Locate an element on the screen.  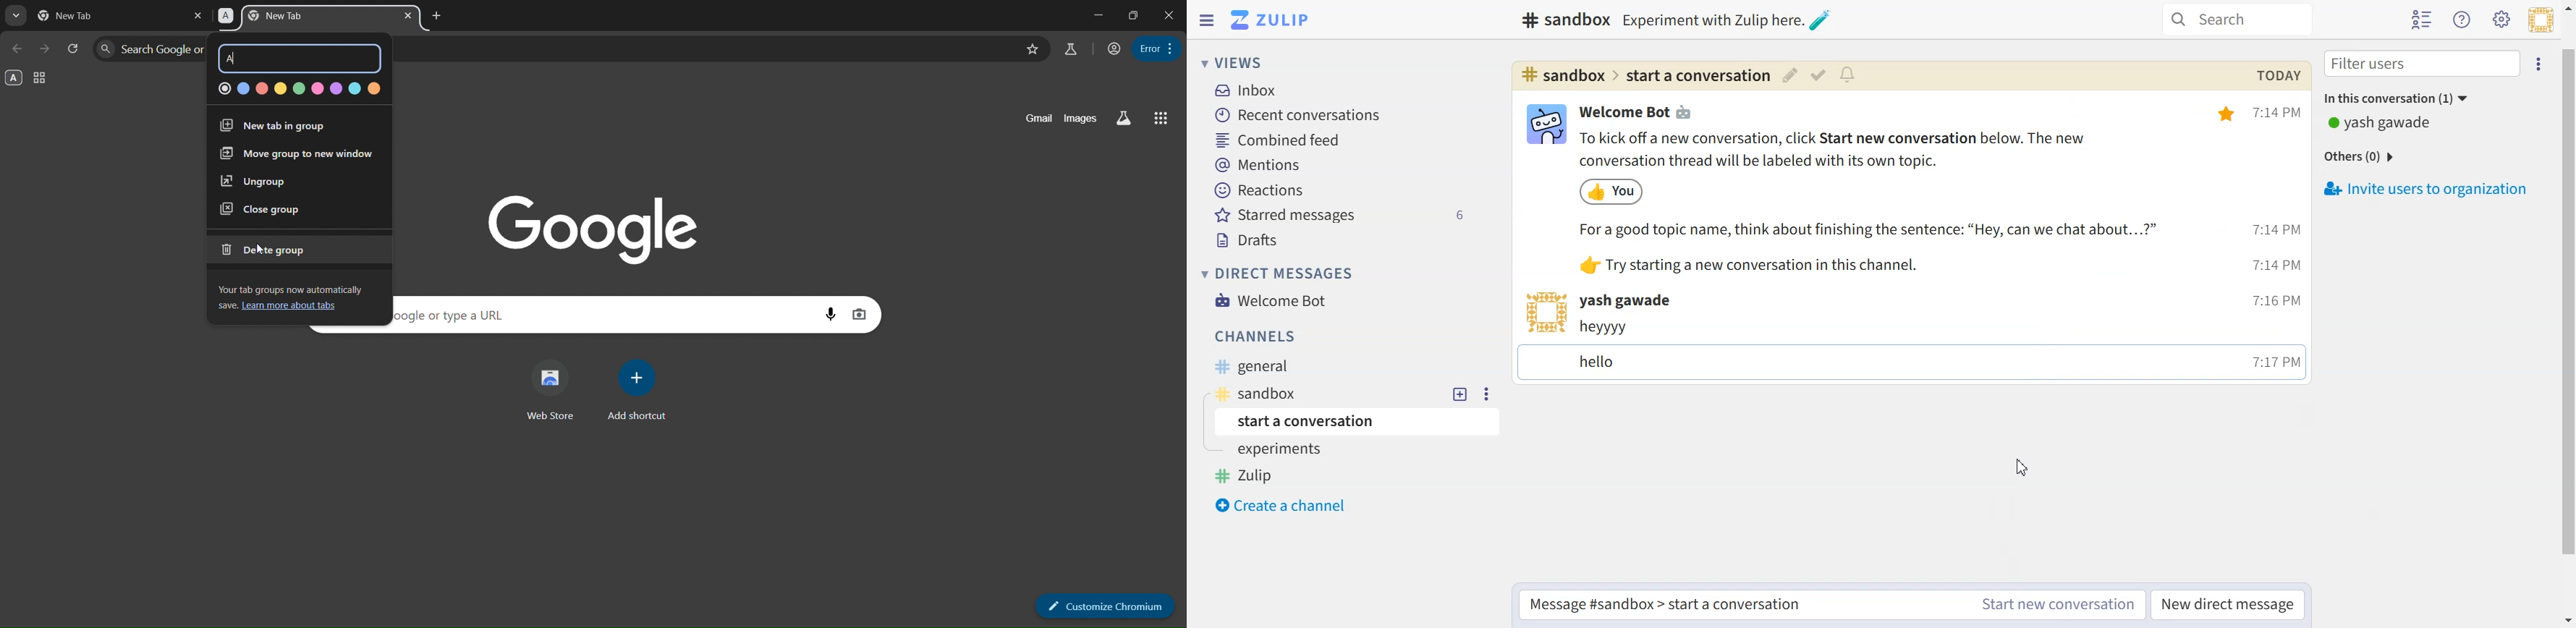
search labs is located at coordinates (1121, 119).